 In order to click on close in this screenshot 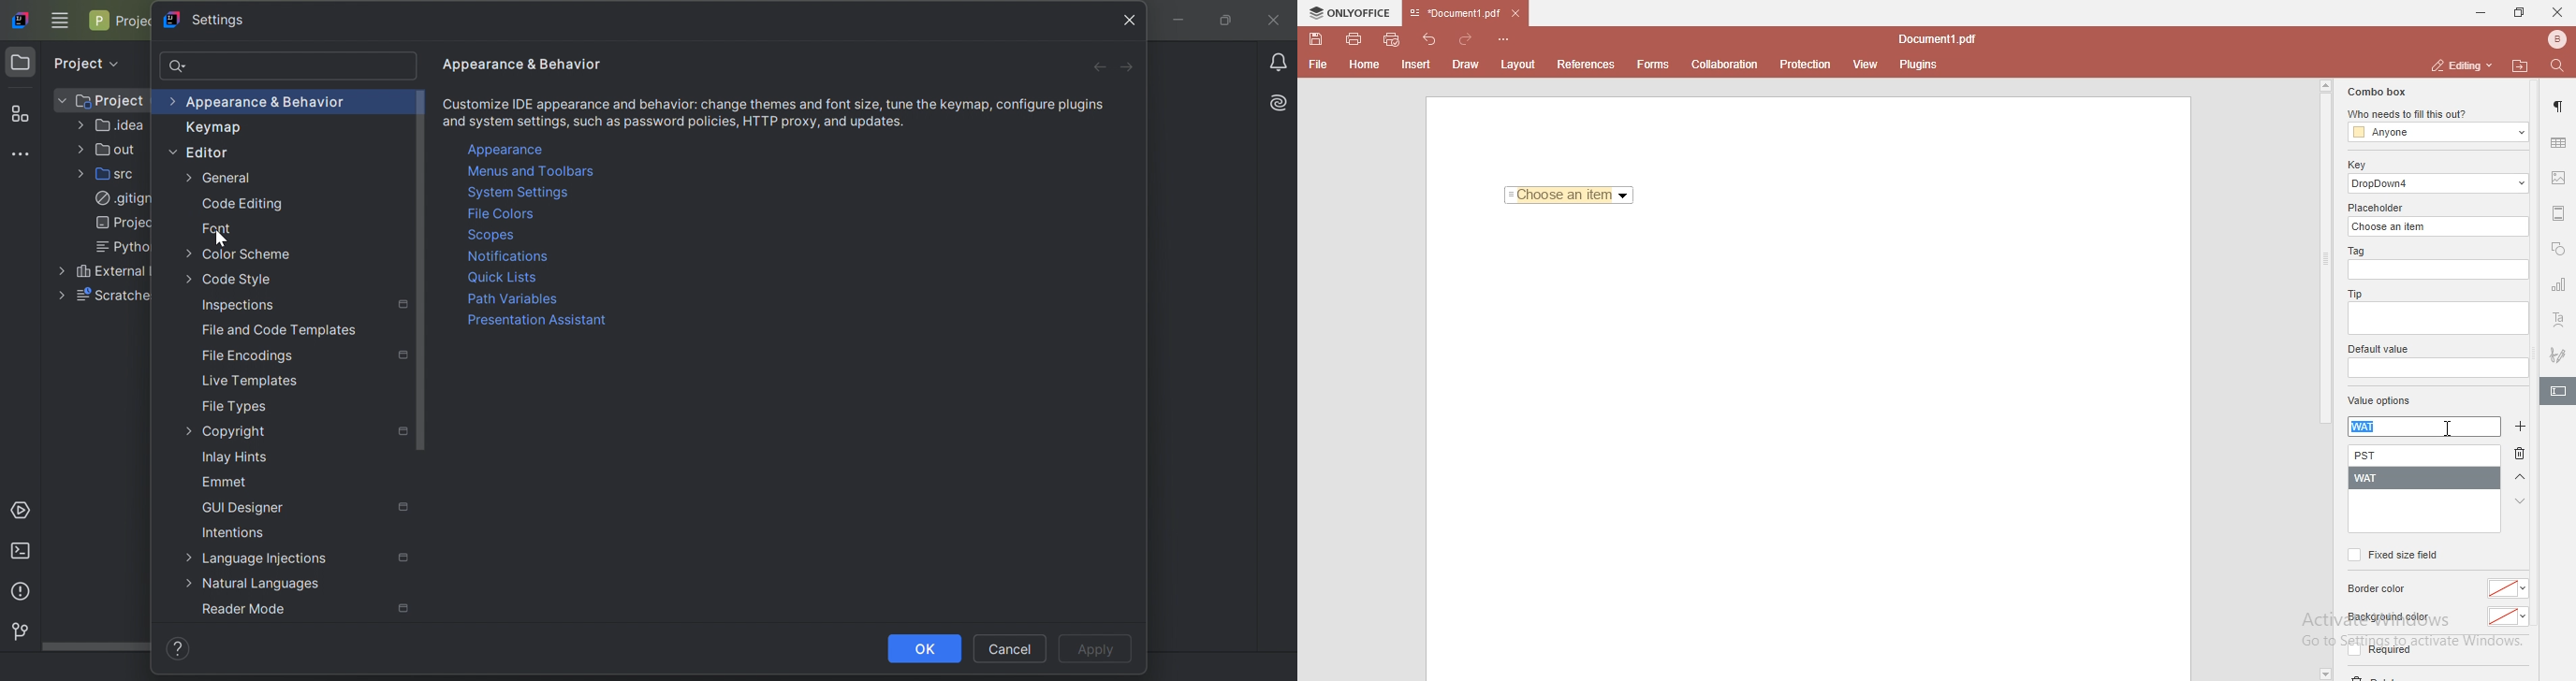, I will do `click(2557, 11)`.